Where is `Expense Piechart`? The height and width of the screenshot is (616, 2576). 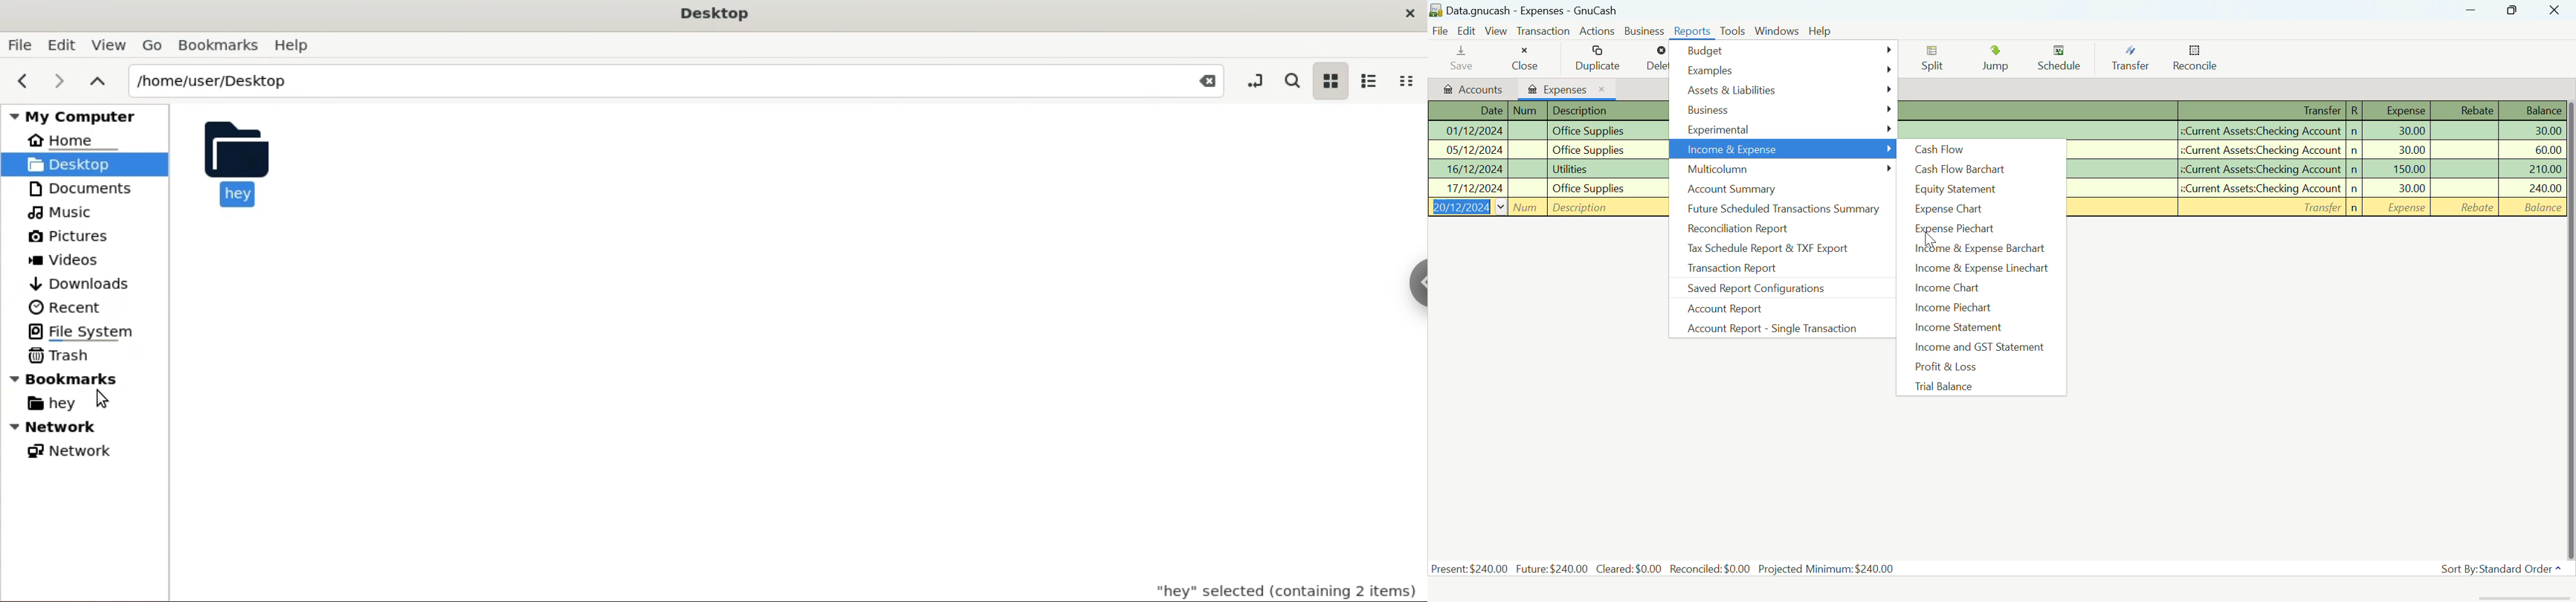
Expense Piechart is located at coordinates (1979, 230).